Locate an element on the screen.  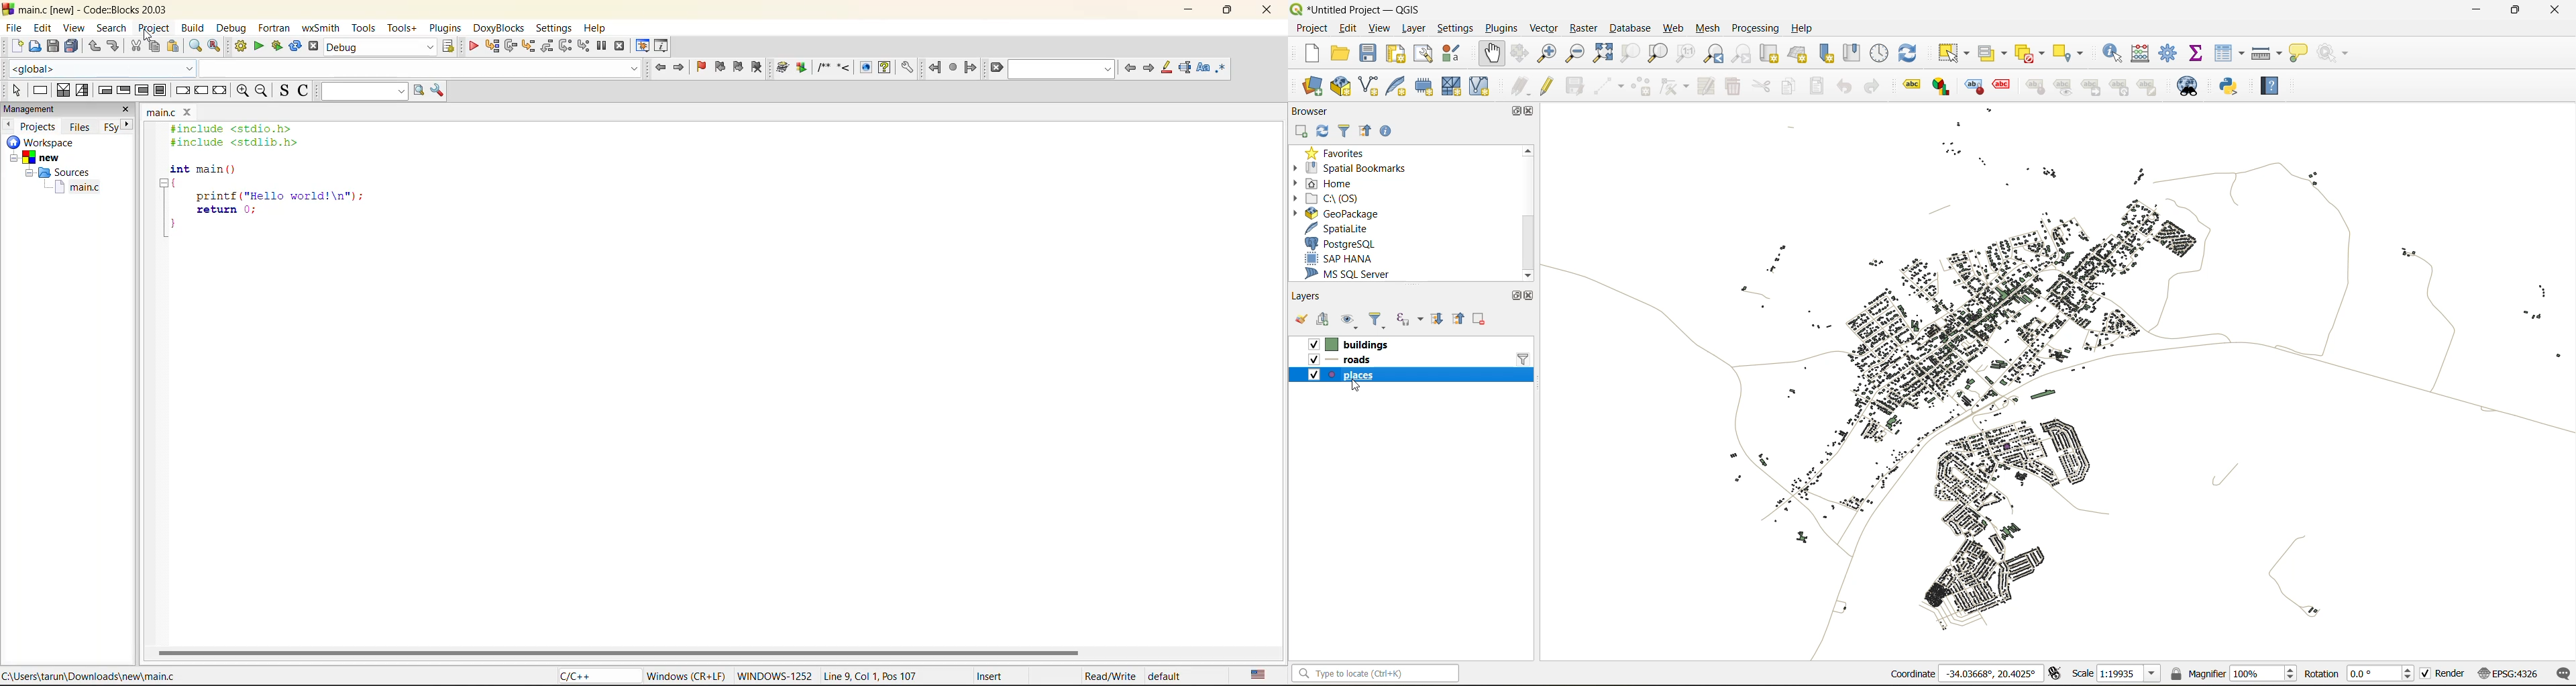
code blocks logo is located at coordinates (8, 9).